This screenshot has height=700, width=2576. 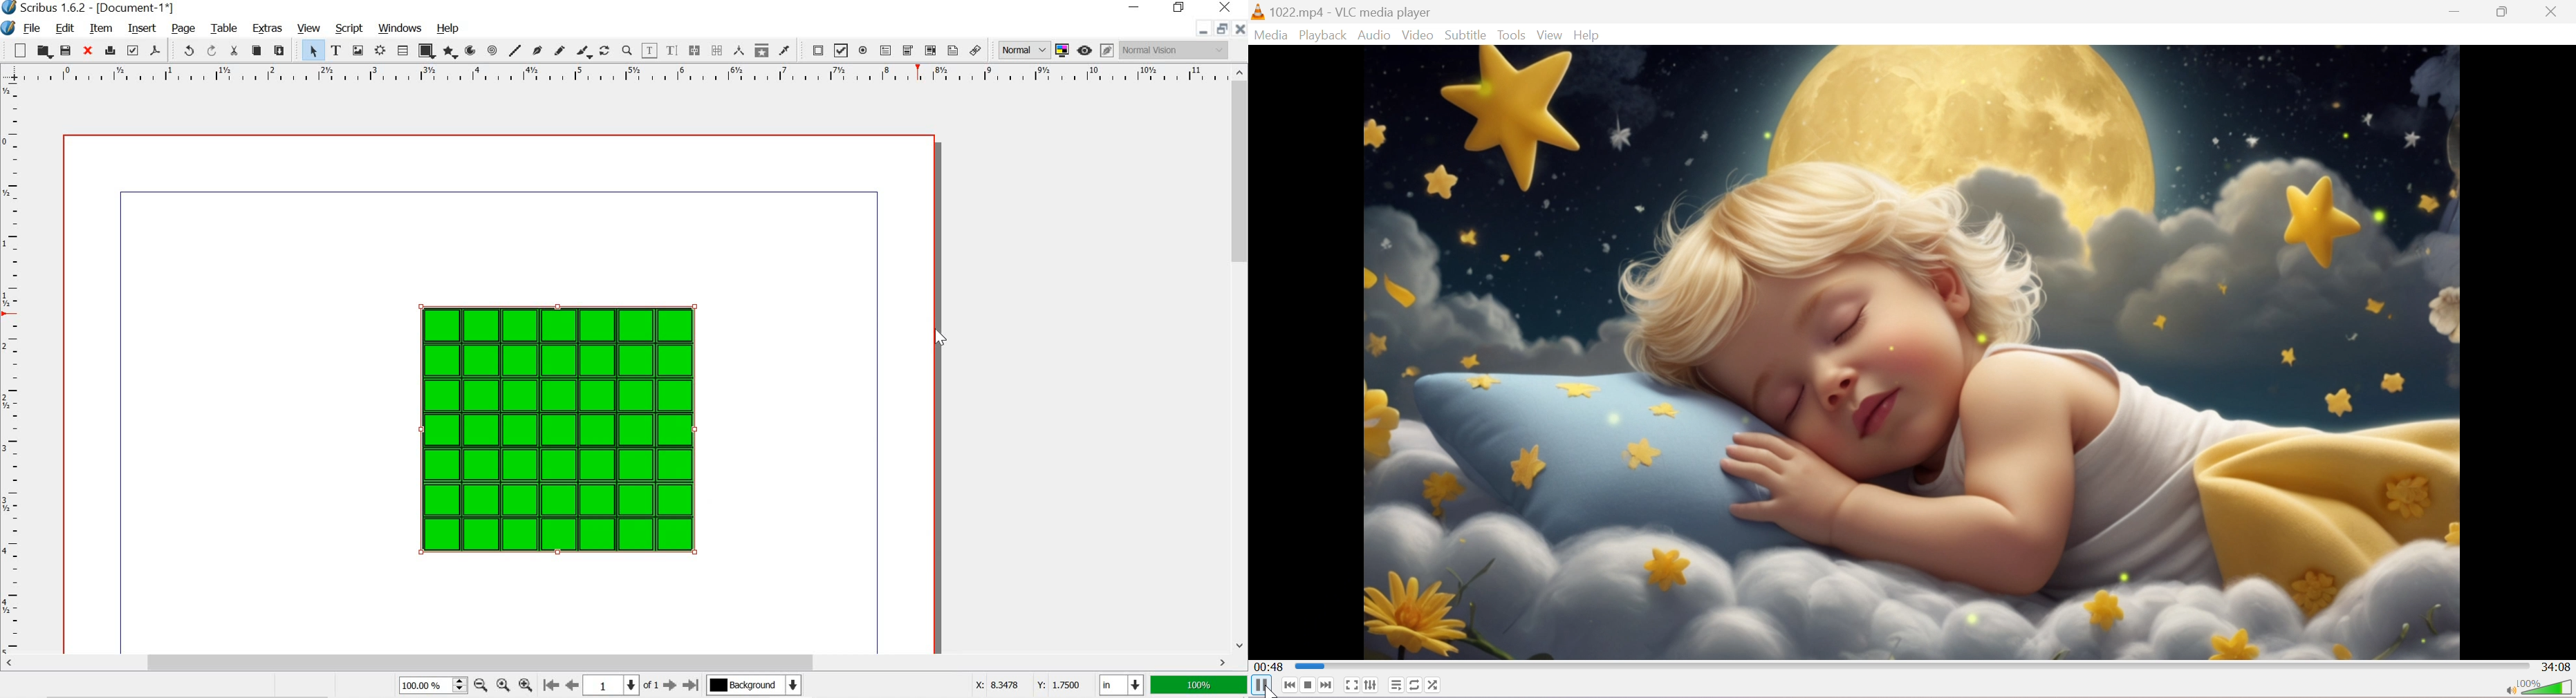 What do you see at coordinates (66, 29) in the screenshot?
I see `edit` at bounding box center [66, 29].